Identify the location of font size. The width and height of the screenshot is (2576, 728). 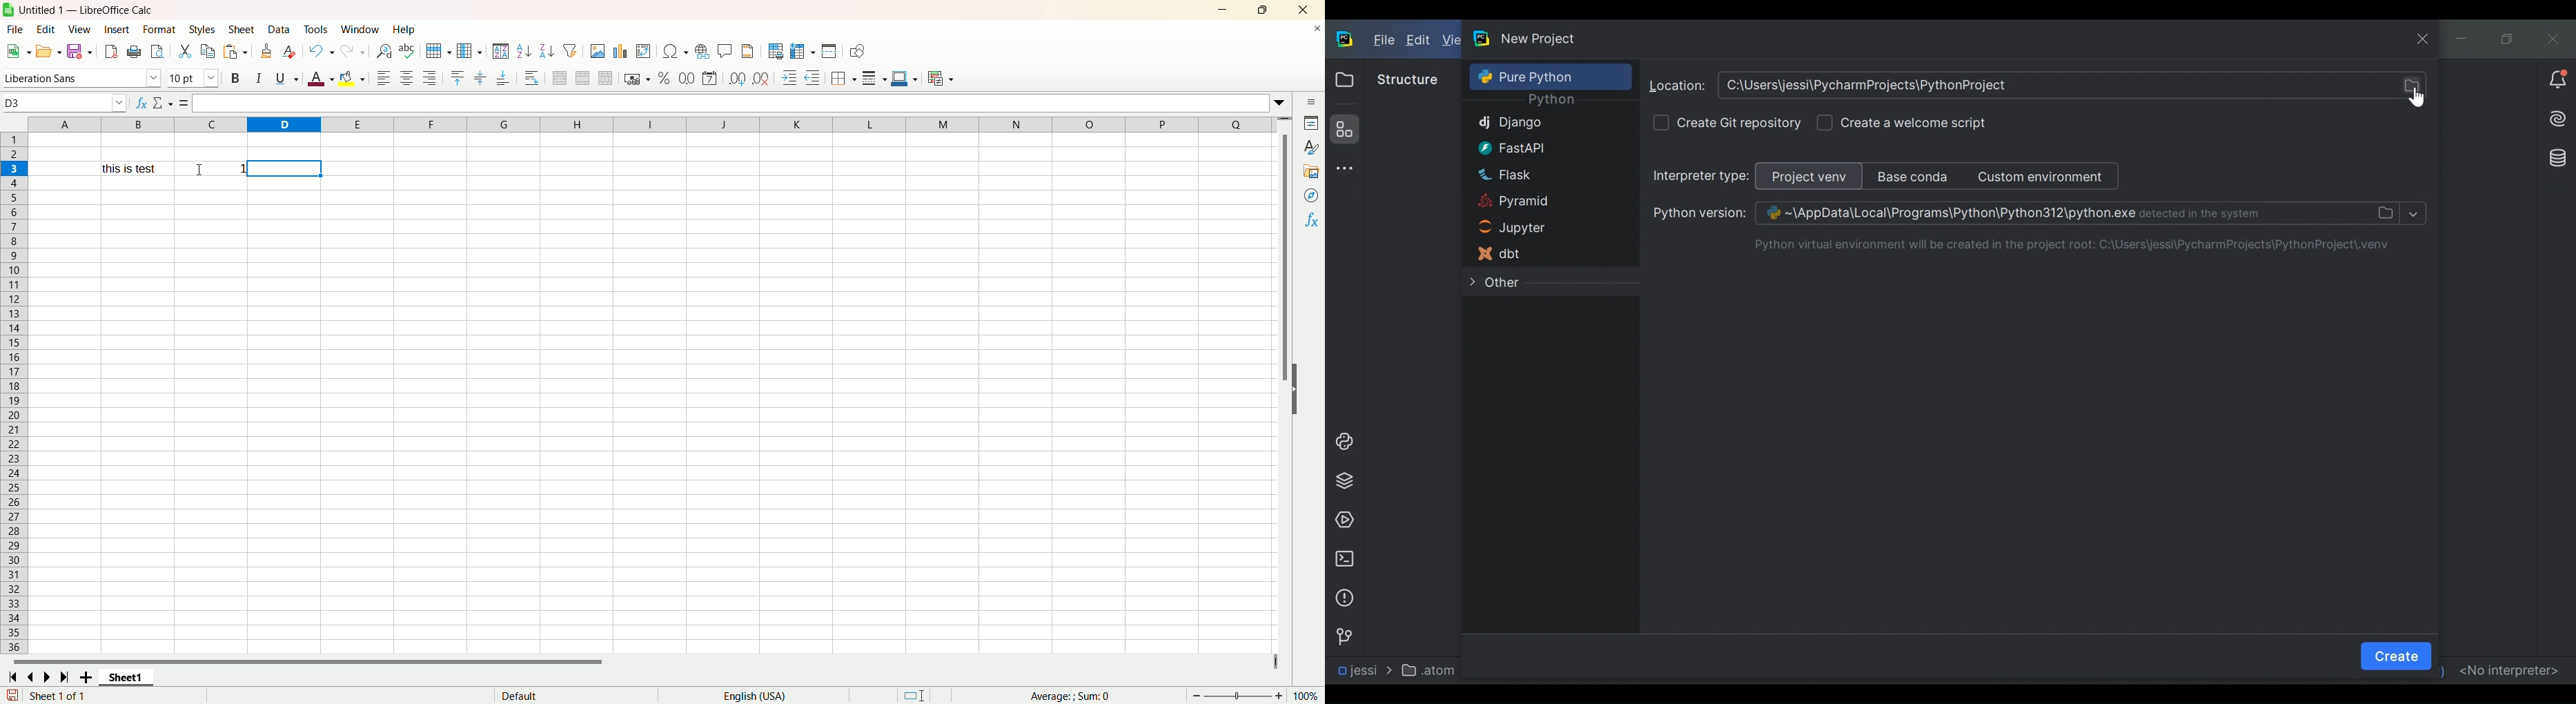
(193, 78).